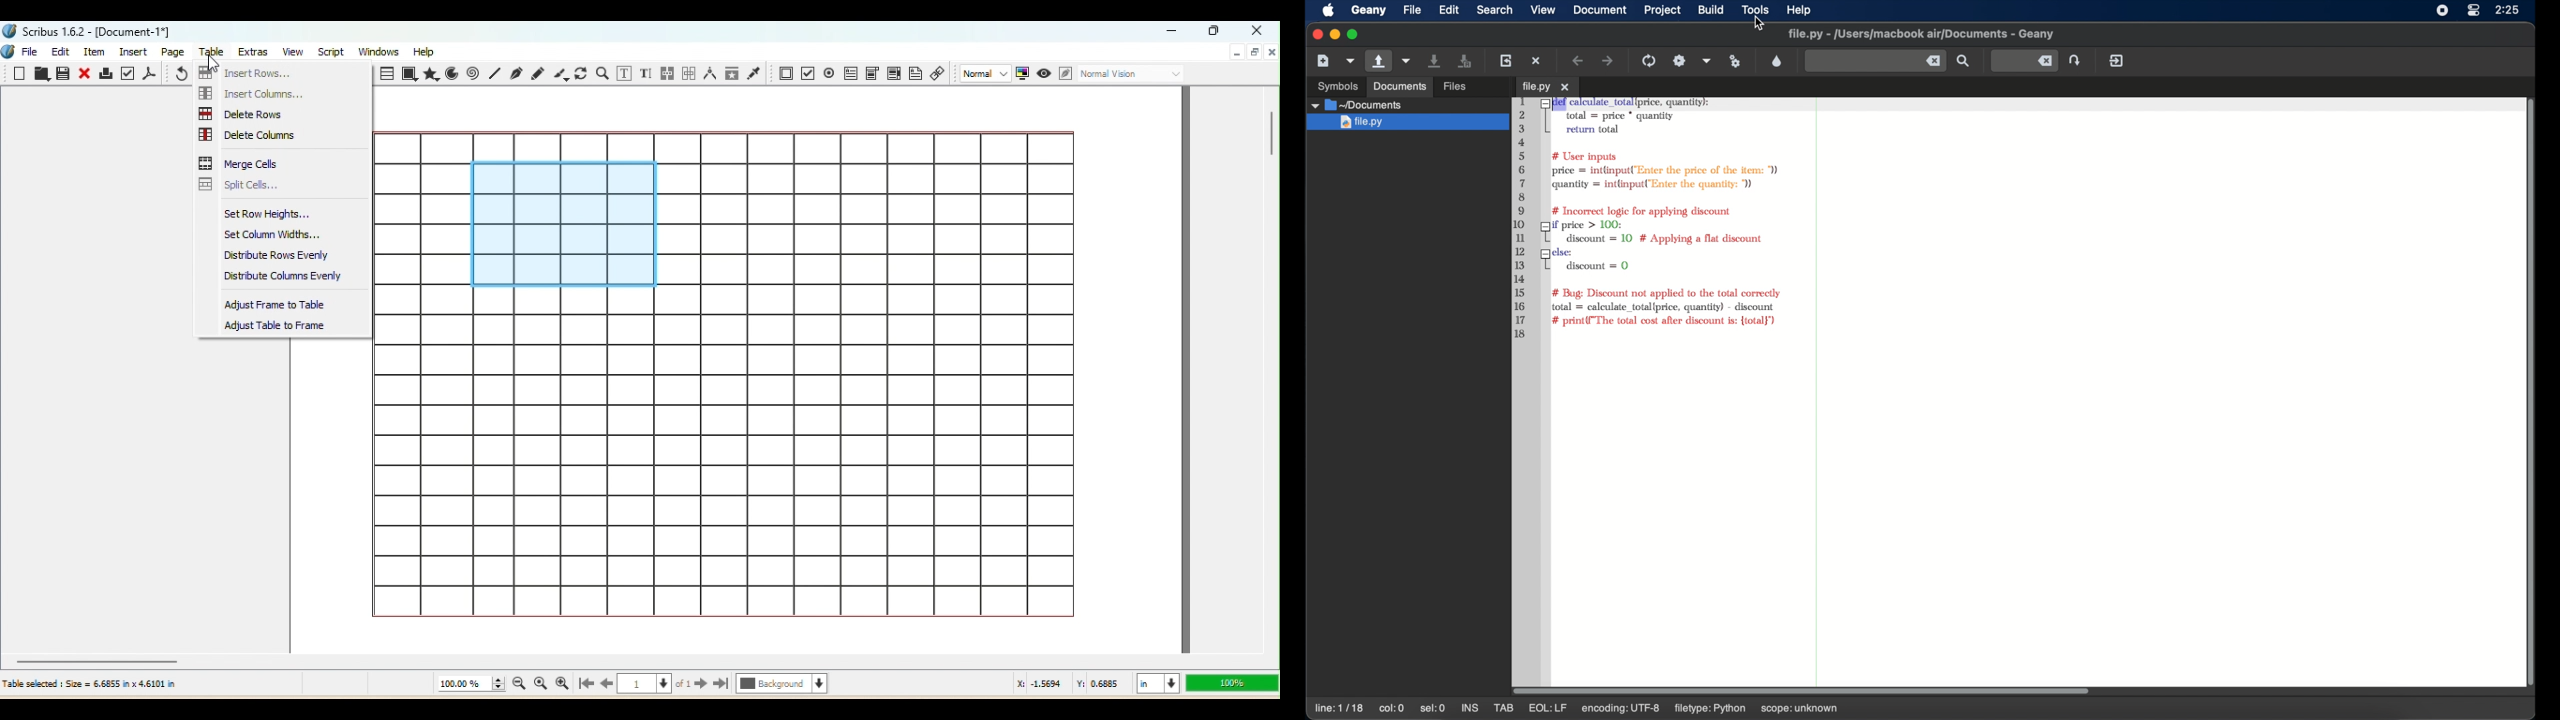 Image resolution: width=2576 pixels, height=728 pixels. Describe the element at coordinates (41, 75) in the screenshot. I see `Open` at that location.